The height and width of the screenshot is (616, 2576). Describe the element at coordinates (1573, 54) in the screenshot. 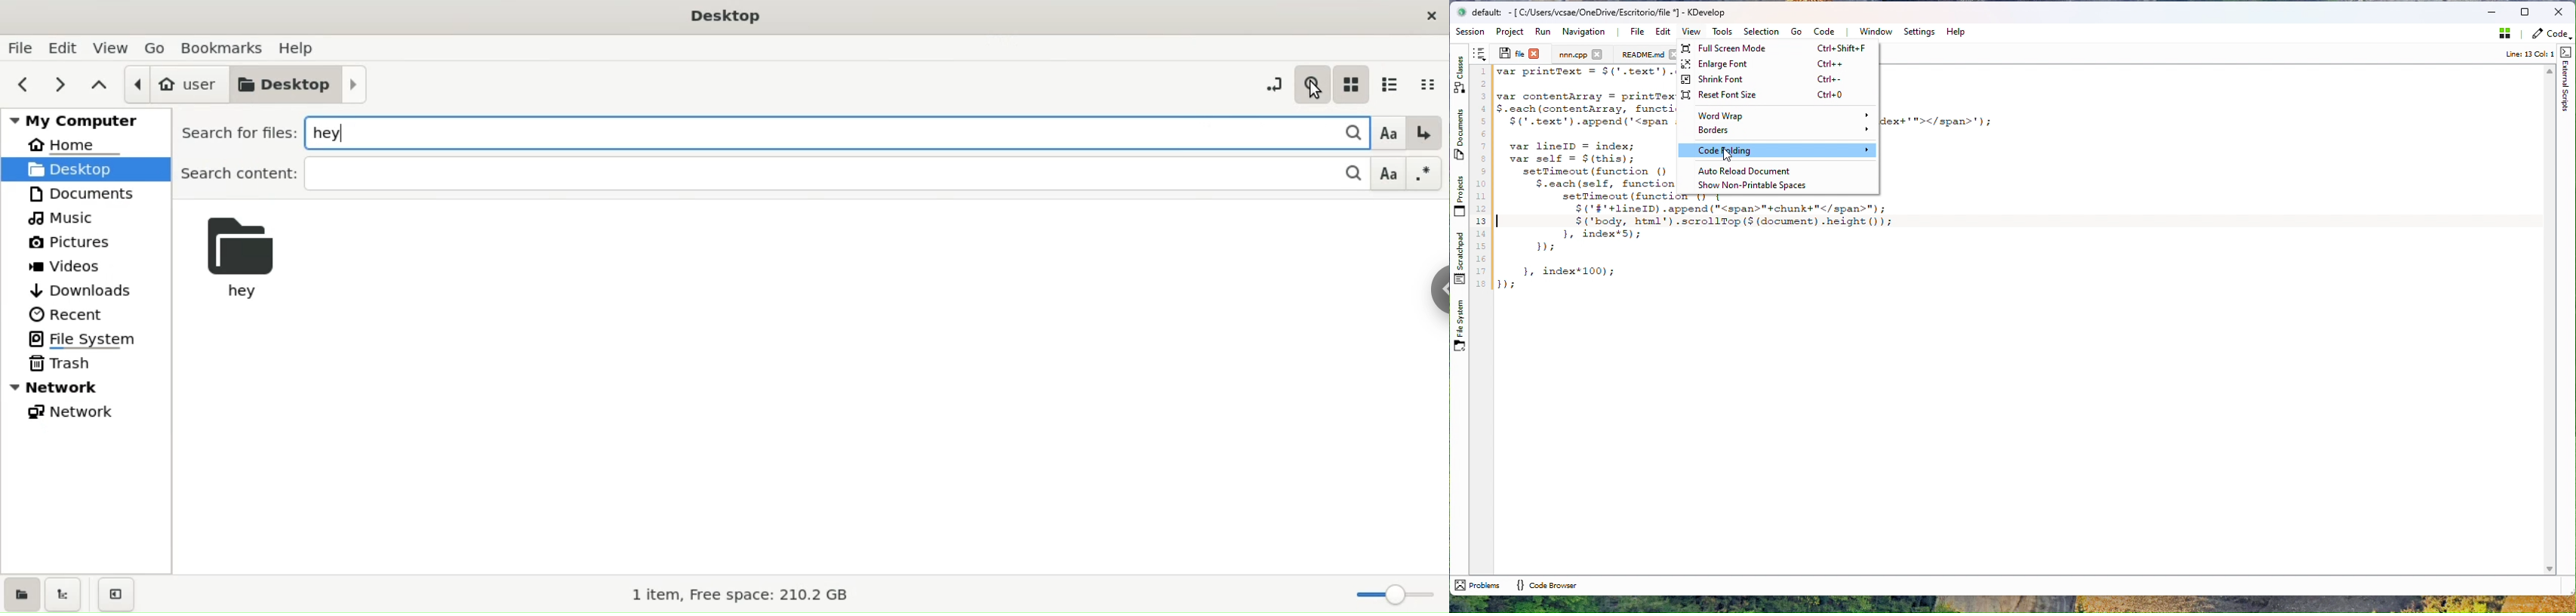

I see `Project` at that location.